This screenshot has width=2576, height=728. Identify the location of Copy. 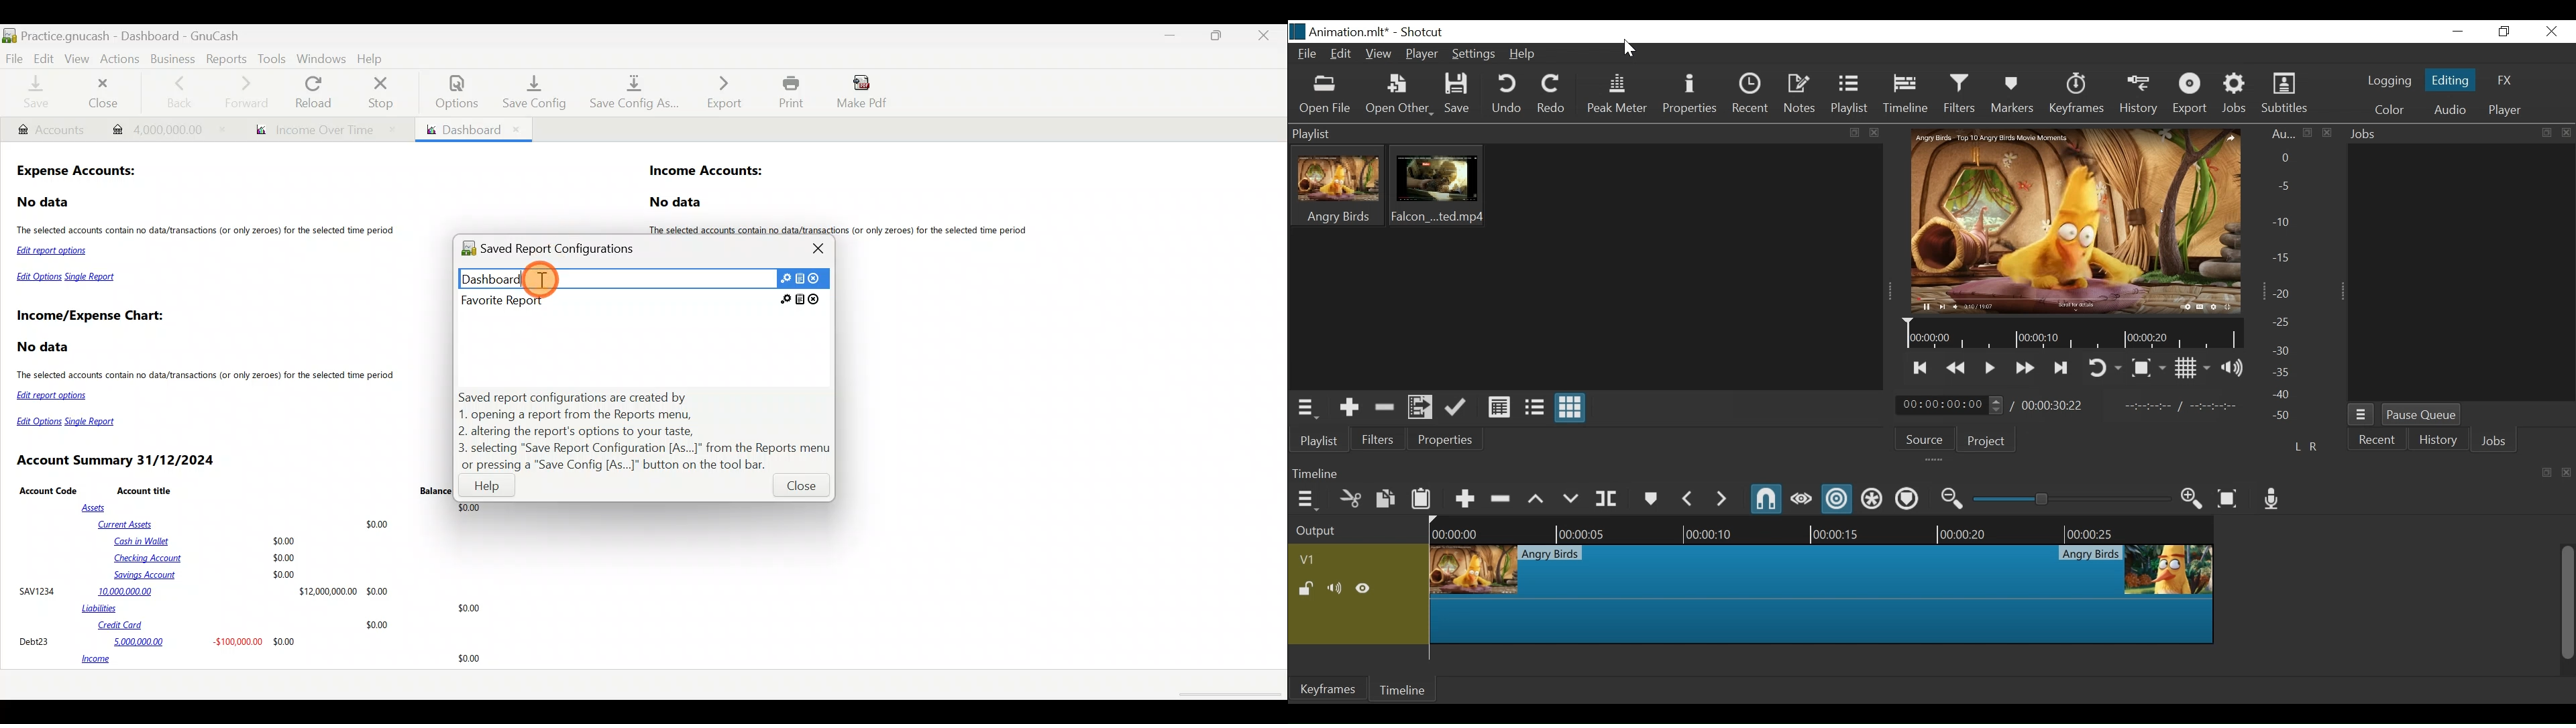
(1385, 498).